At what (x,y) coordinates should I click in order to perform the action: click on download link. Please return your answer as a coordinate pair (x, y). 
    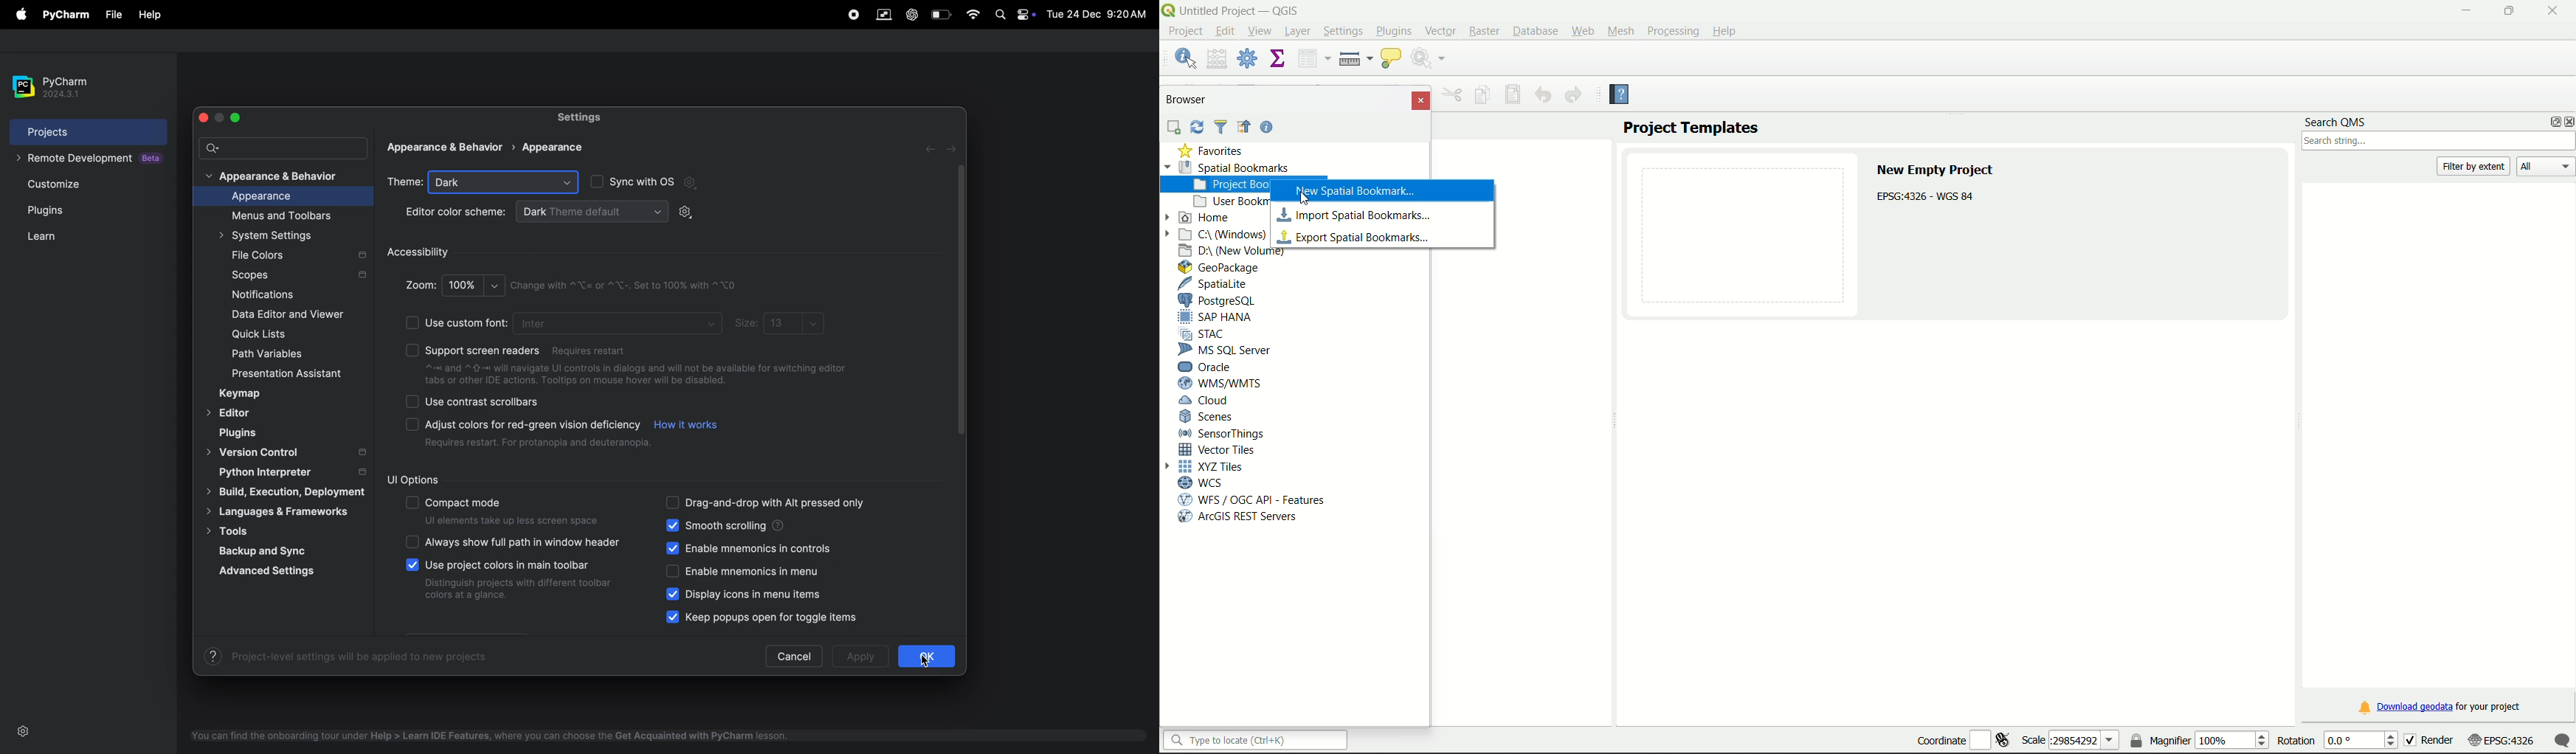
    Looking at the image, I should click on (2439, 707).